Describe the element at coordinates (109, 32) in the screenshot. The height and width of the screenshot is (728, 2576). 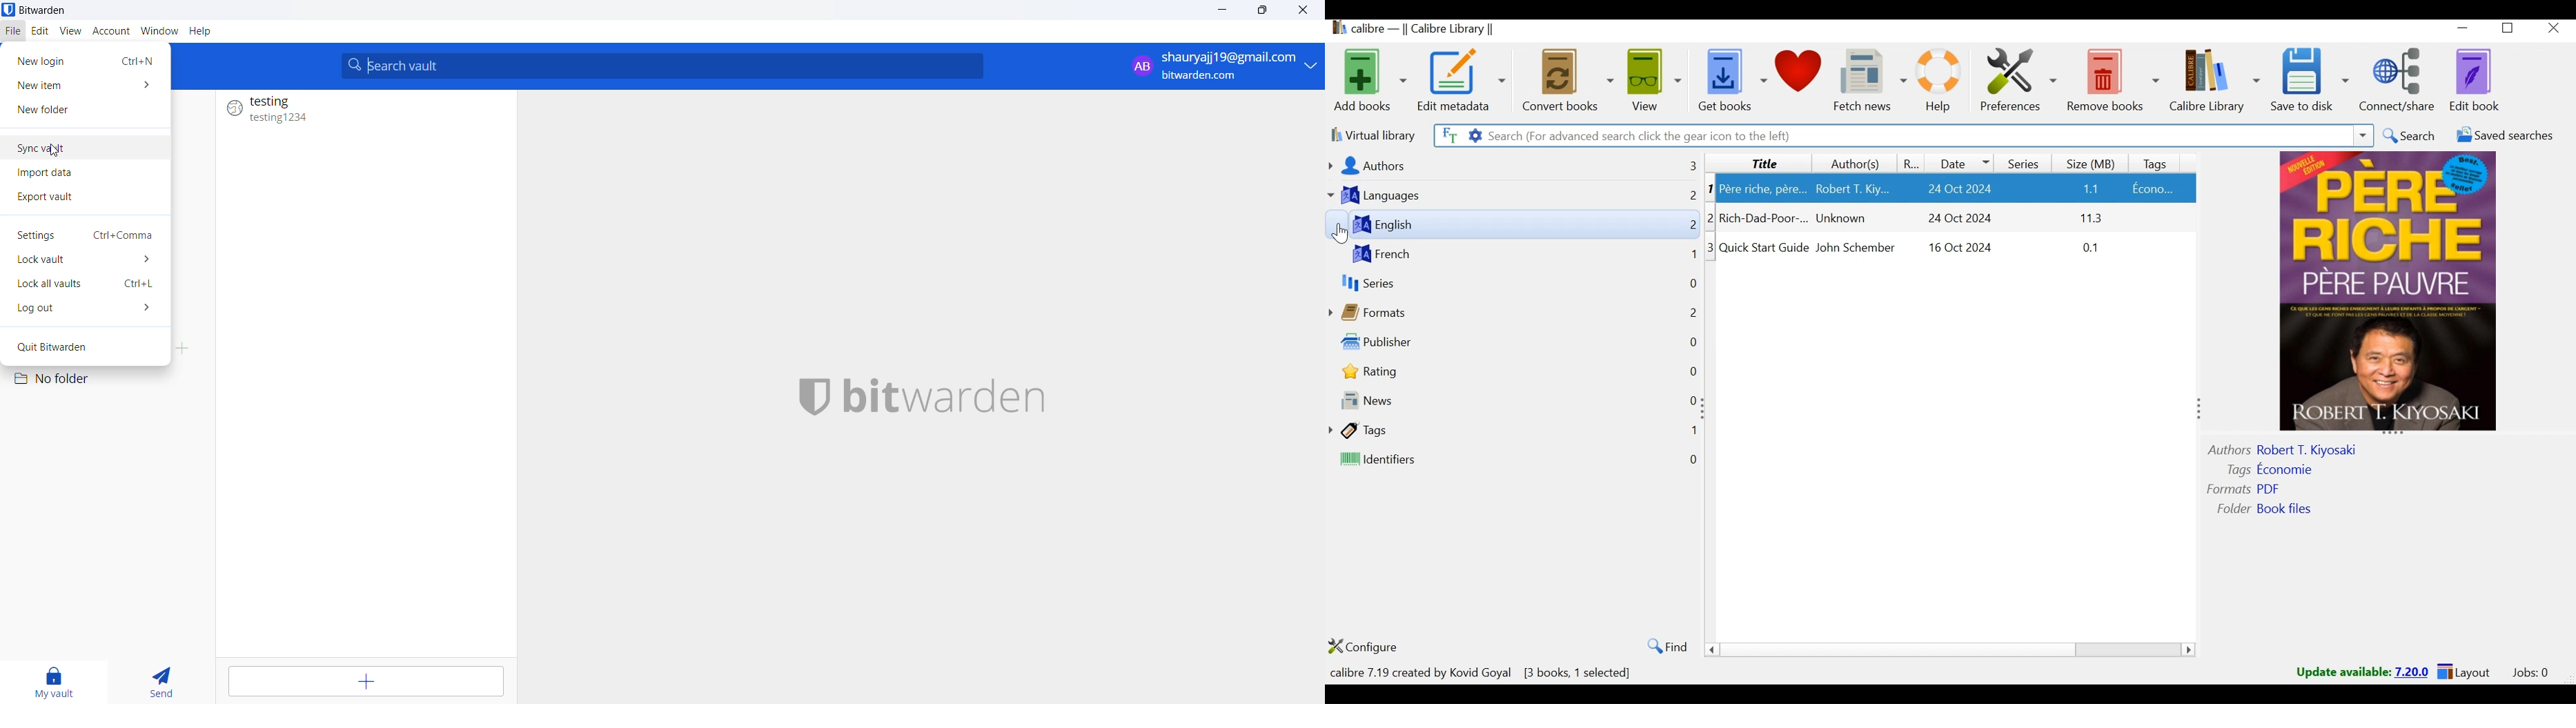
I see `account` at that location.